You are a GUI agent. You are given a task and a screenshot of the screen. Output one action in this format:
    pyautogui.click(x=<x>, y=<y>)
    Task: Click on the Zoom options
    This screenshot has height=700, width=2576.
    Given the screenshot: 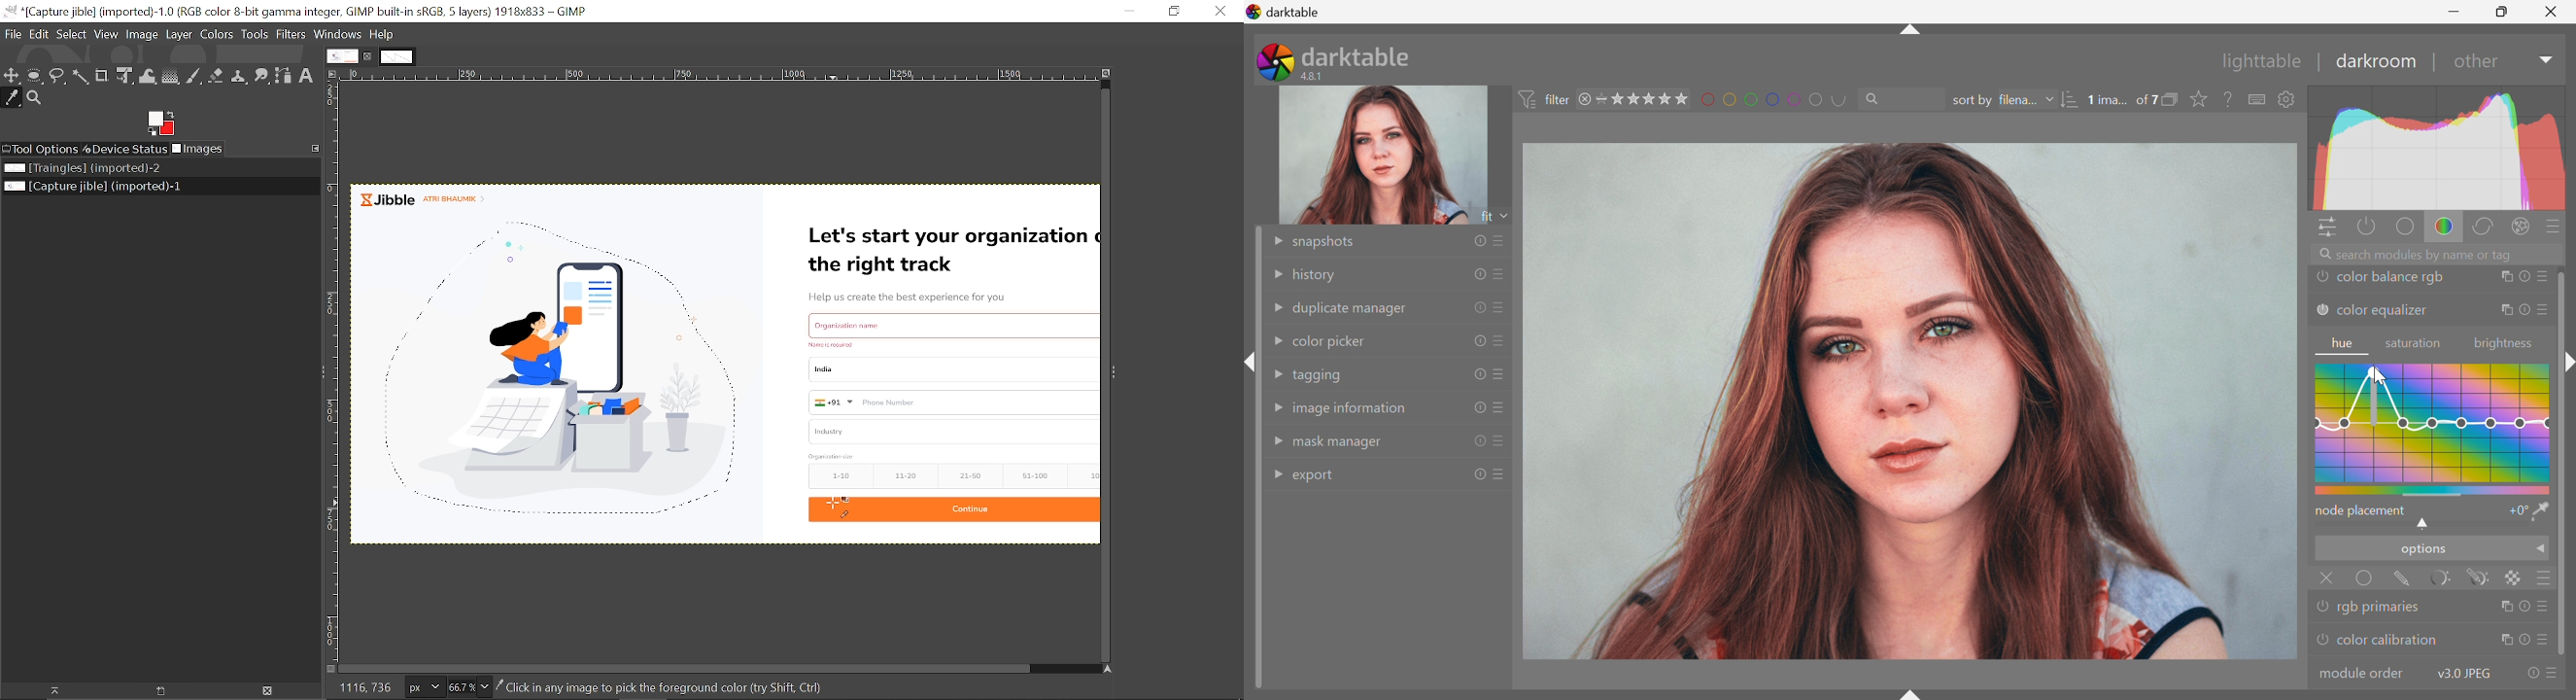 What is the action you would take?
    pyautogui.click(x=486, y=686)
    